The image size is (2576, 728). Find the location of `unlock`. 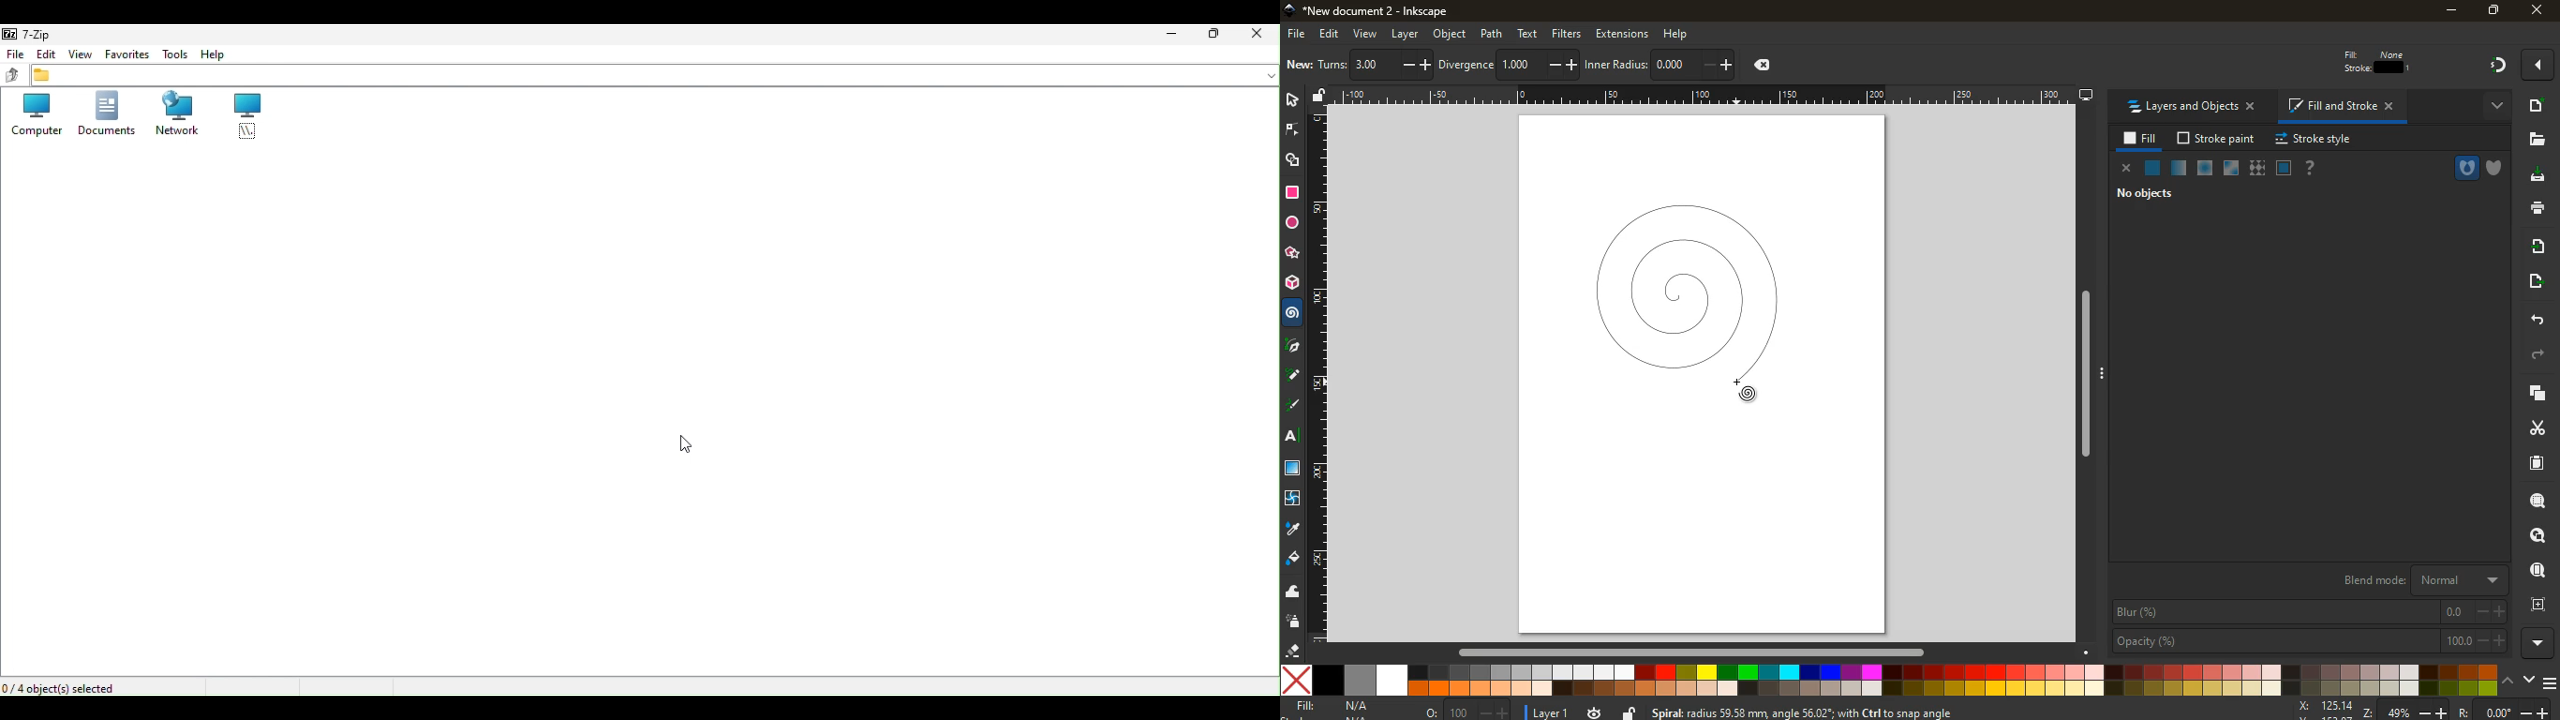

unlock is located at coordinates (1629, 712).